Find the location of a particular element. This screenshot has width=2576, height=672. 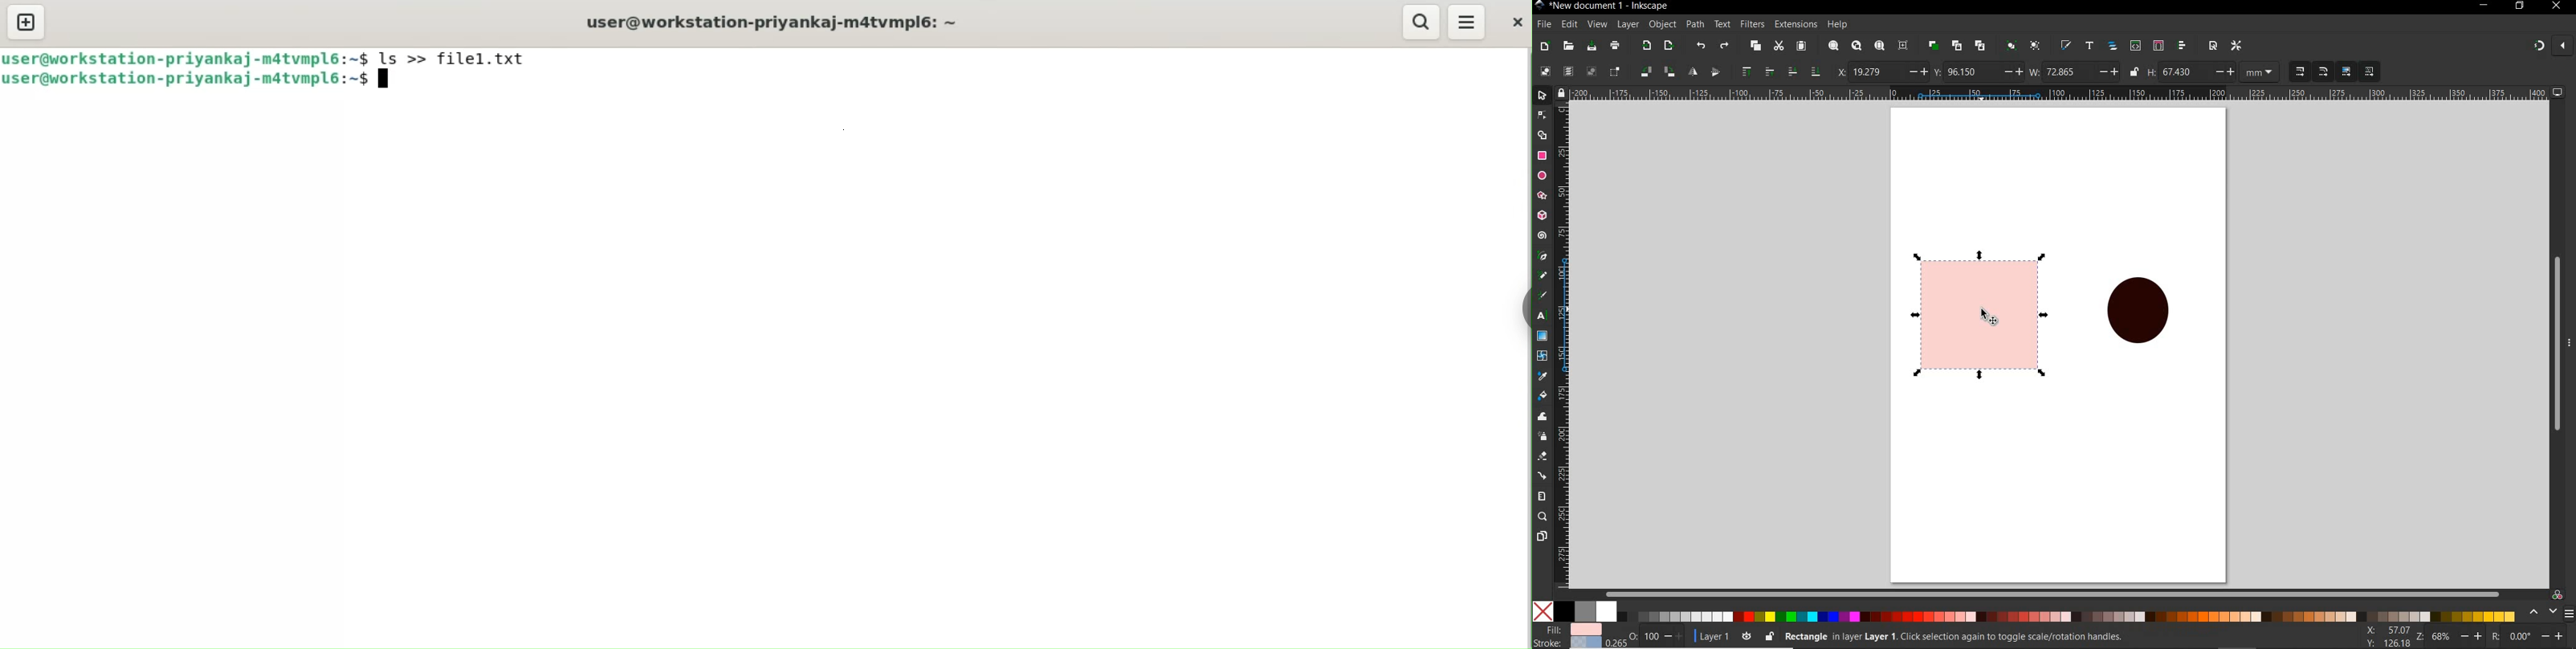

color pallet is located at coordinates (2047, 612).